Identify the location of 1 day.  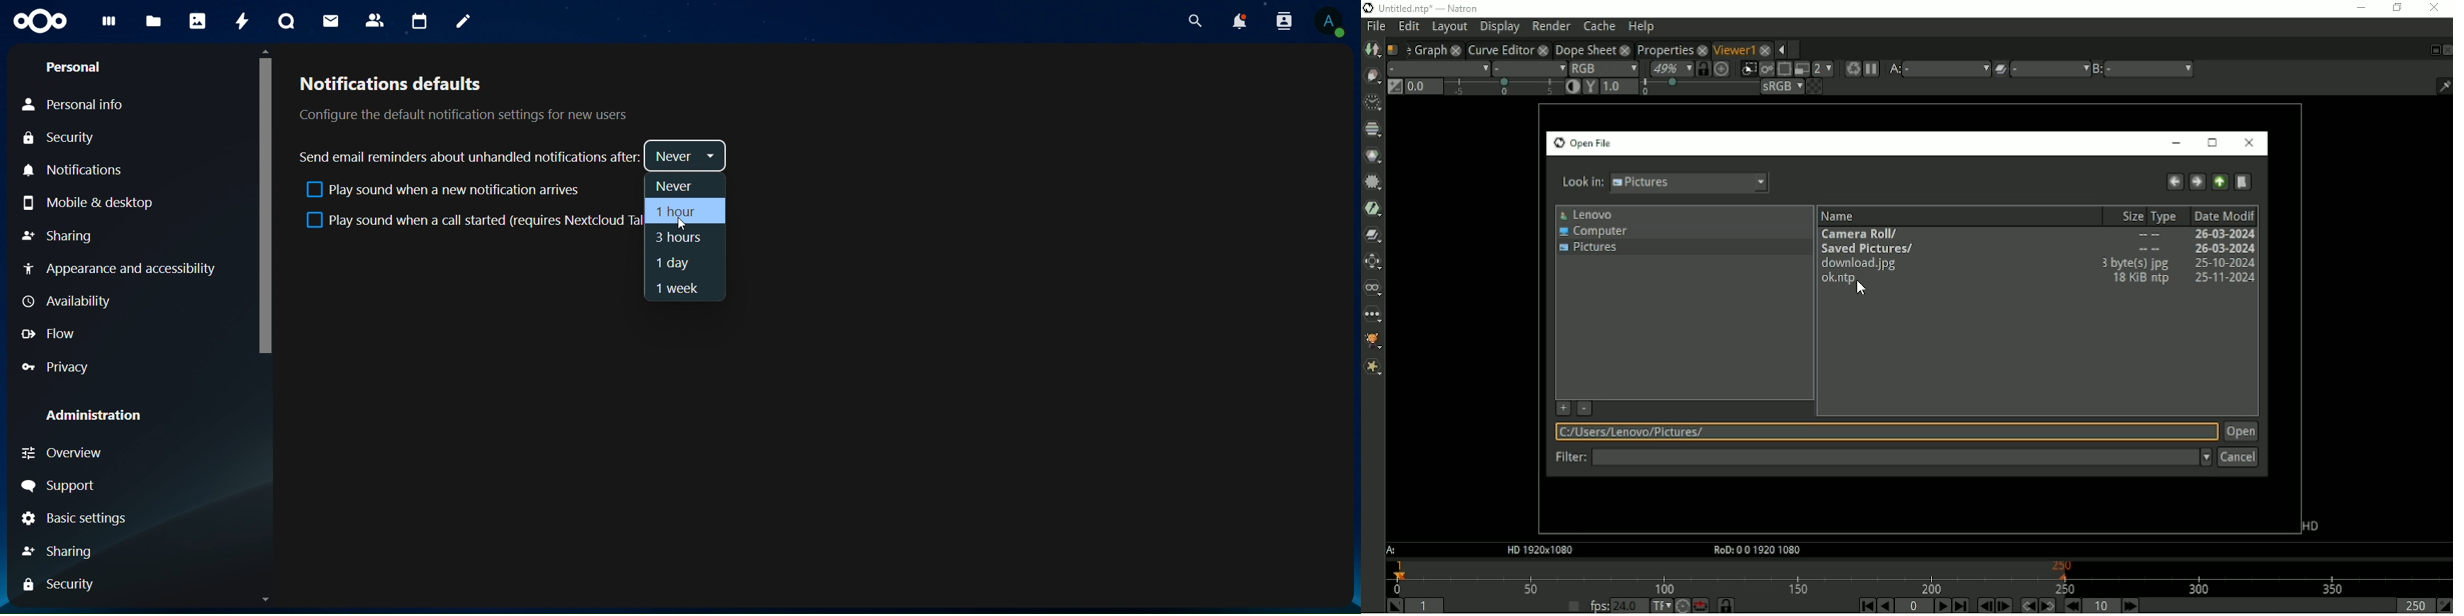
(675, 263).